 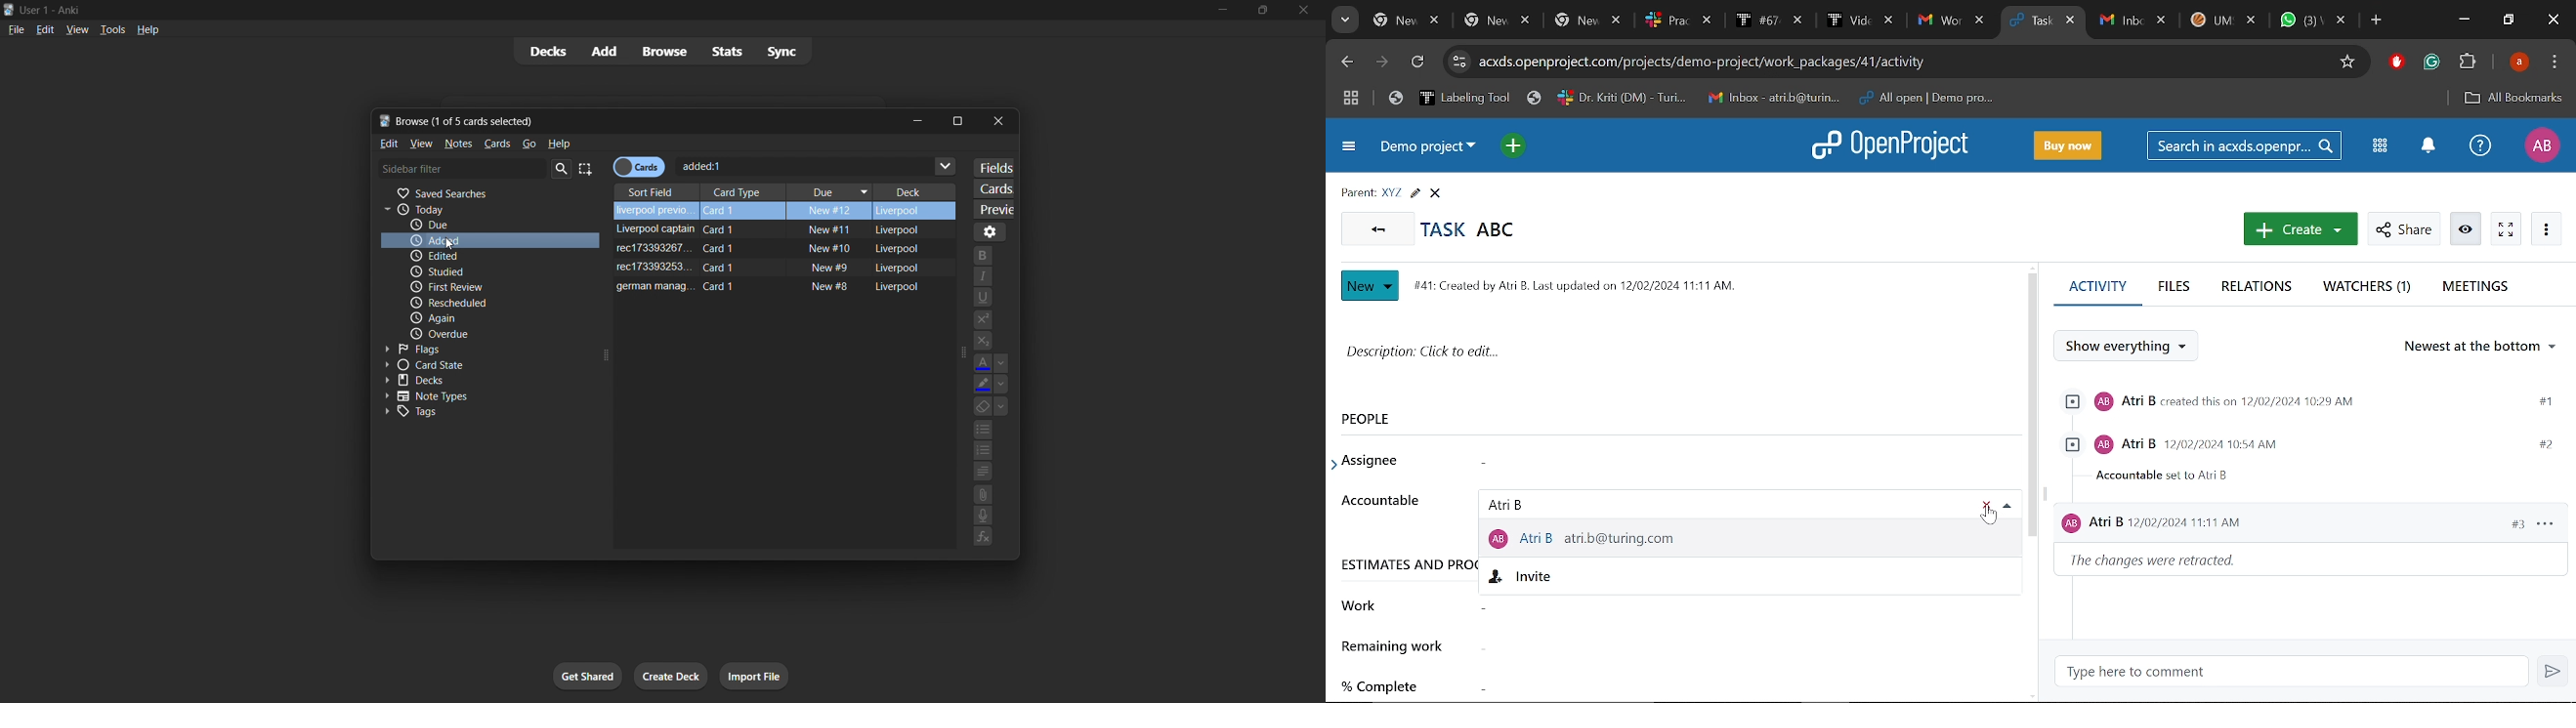 What do you see at coordinates (919, 187) in the screenshot?
I see `deck column` at bounding box center [919, 187].